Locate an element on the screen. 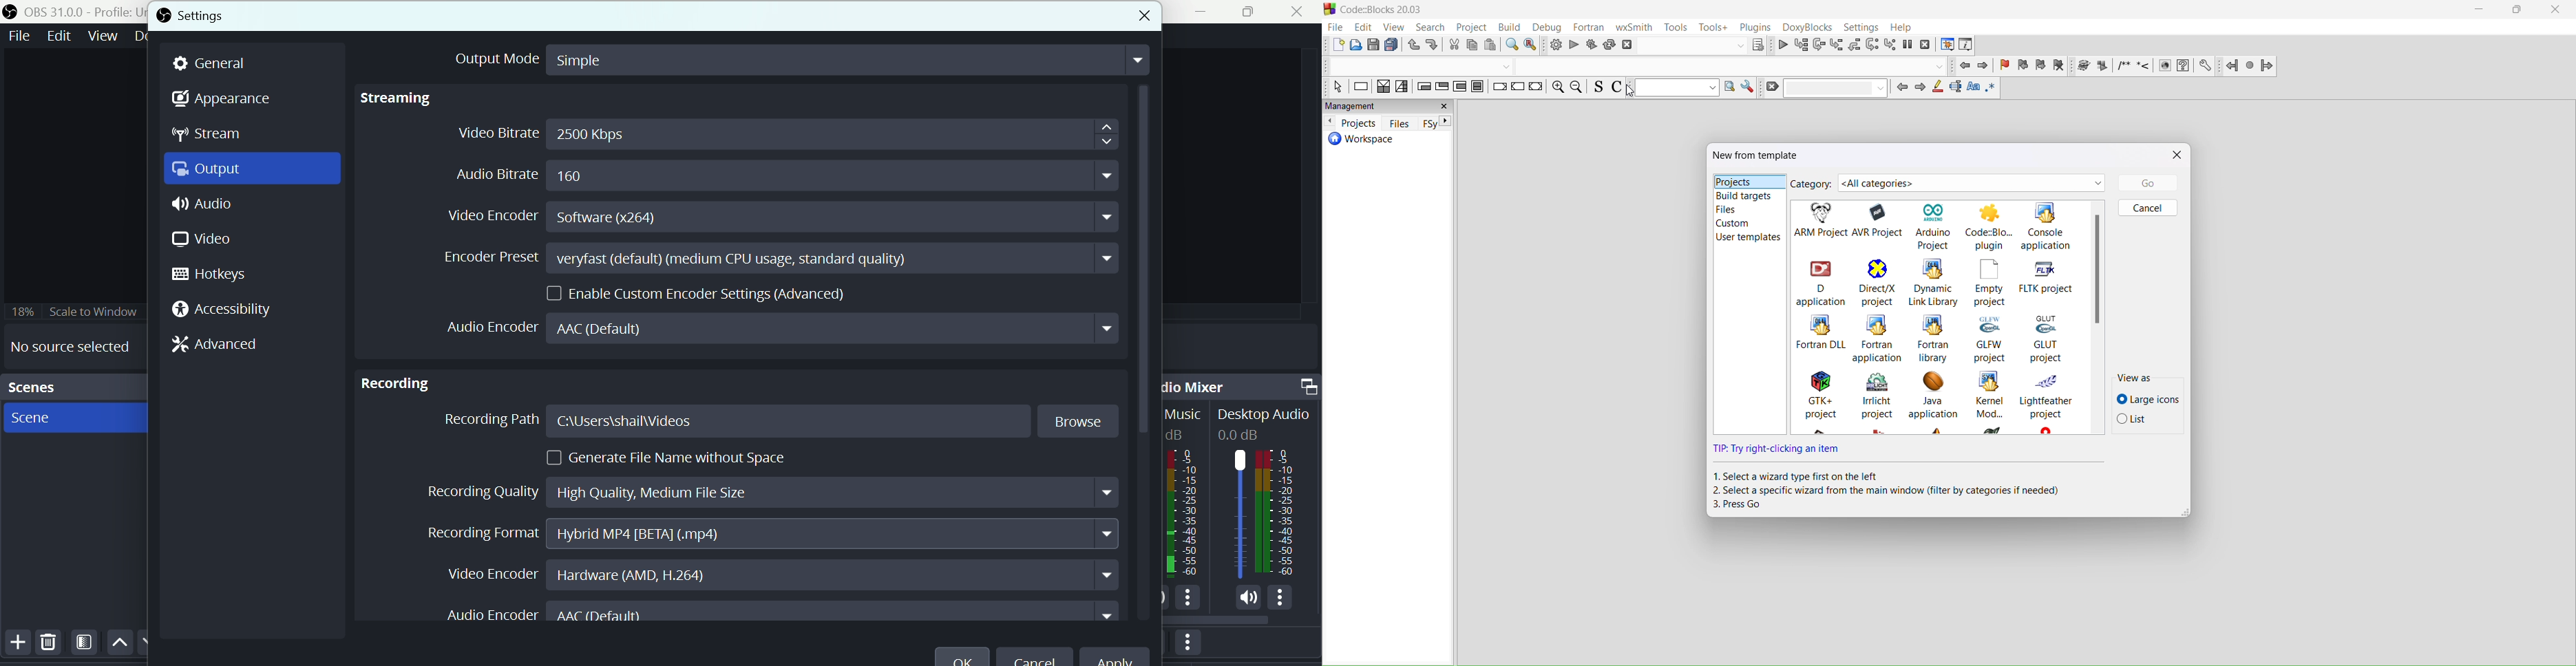 The image size is (2576, 672). Recording format is located at coordinates (483, 534).